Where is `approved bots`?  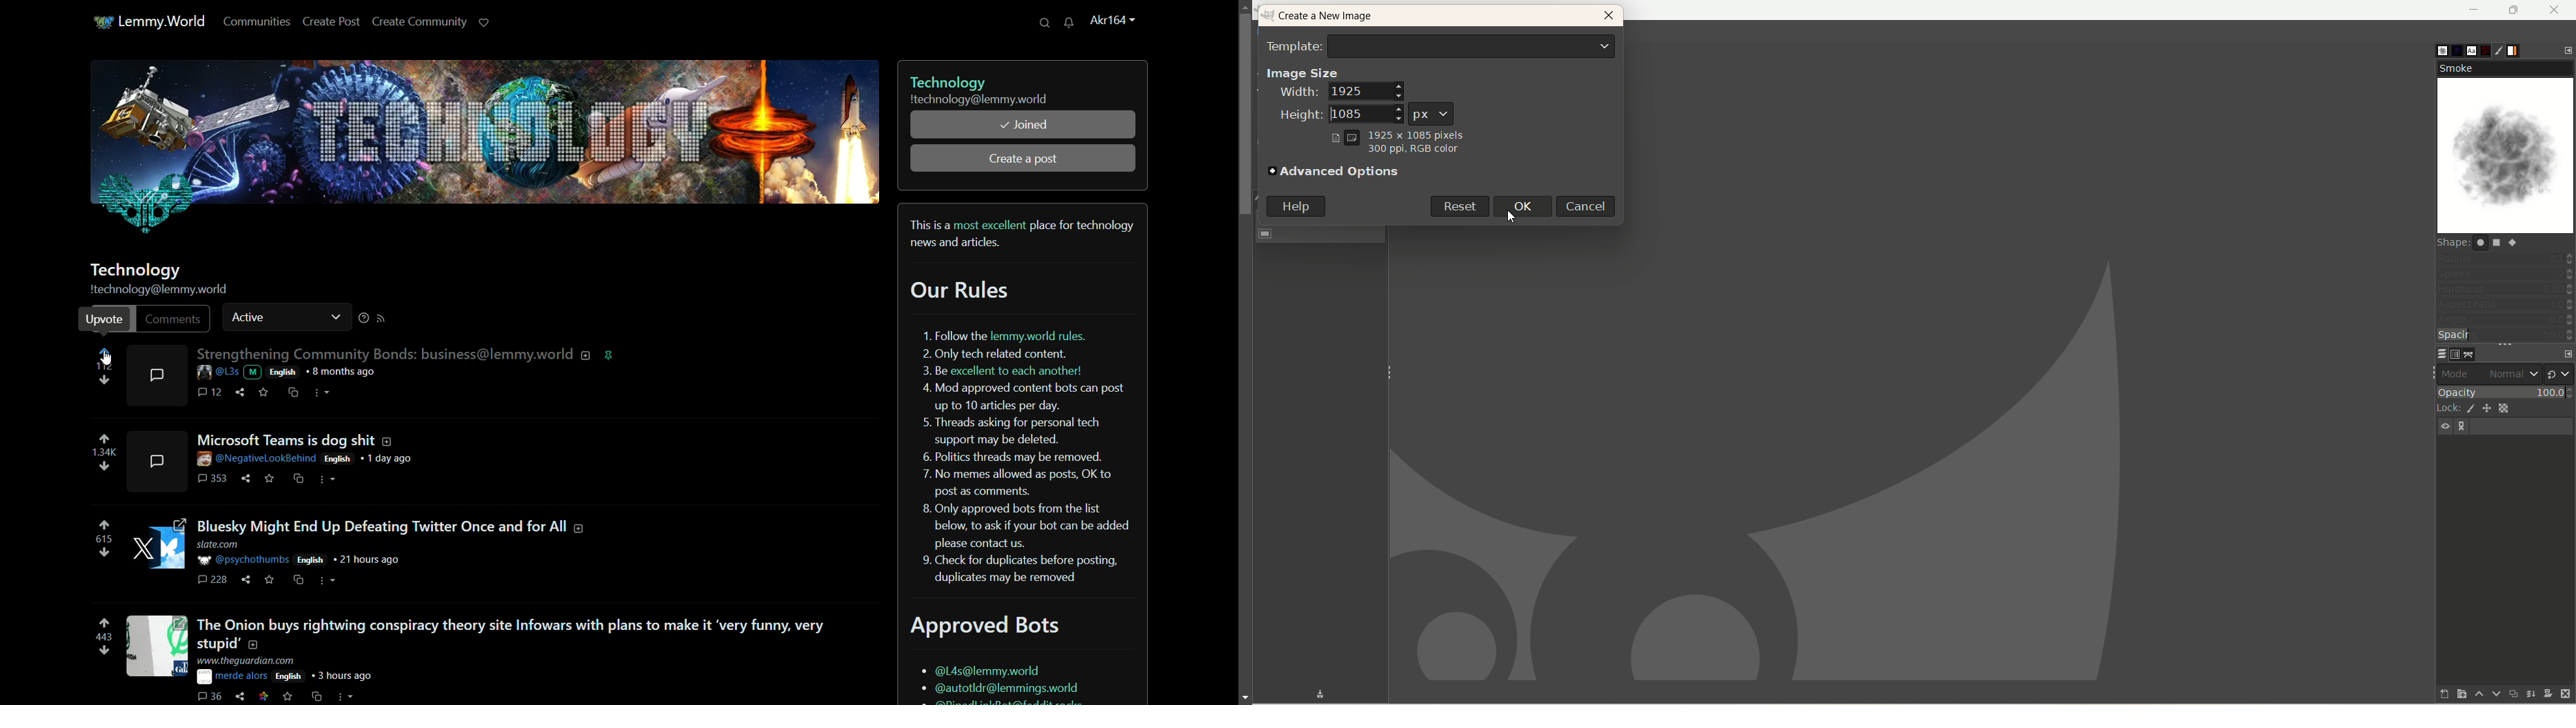 approved bots is located at coordinates (987, 627).